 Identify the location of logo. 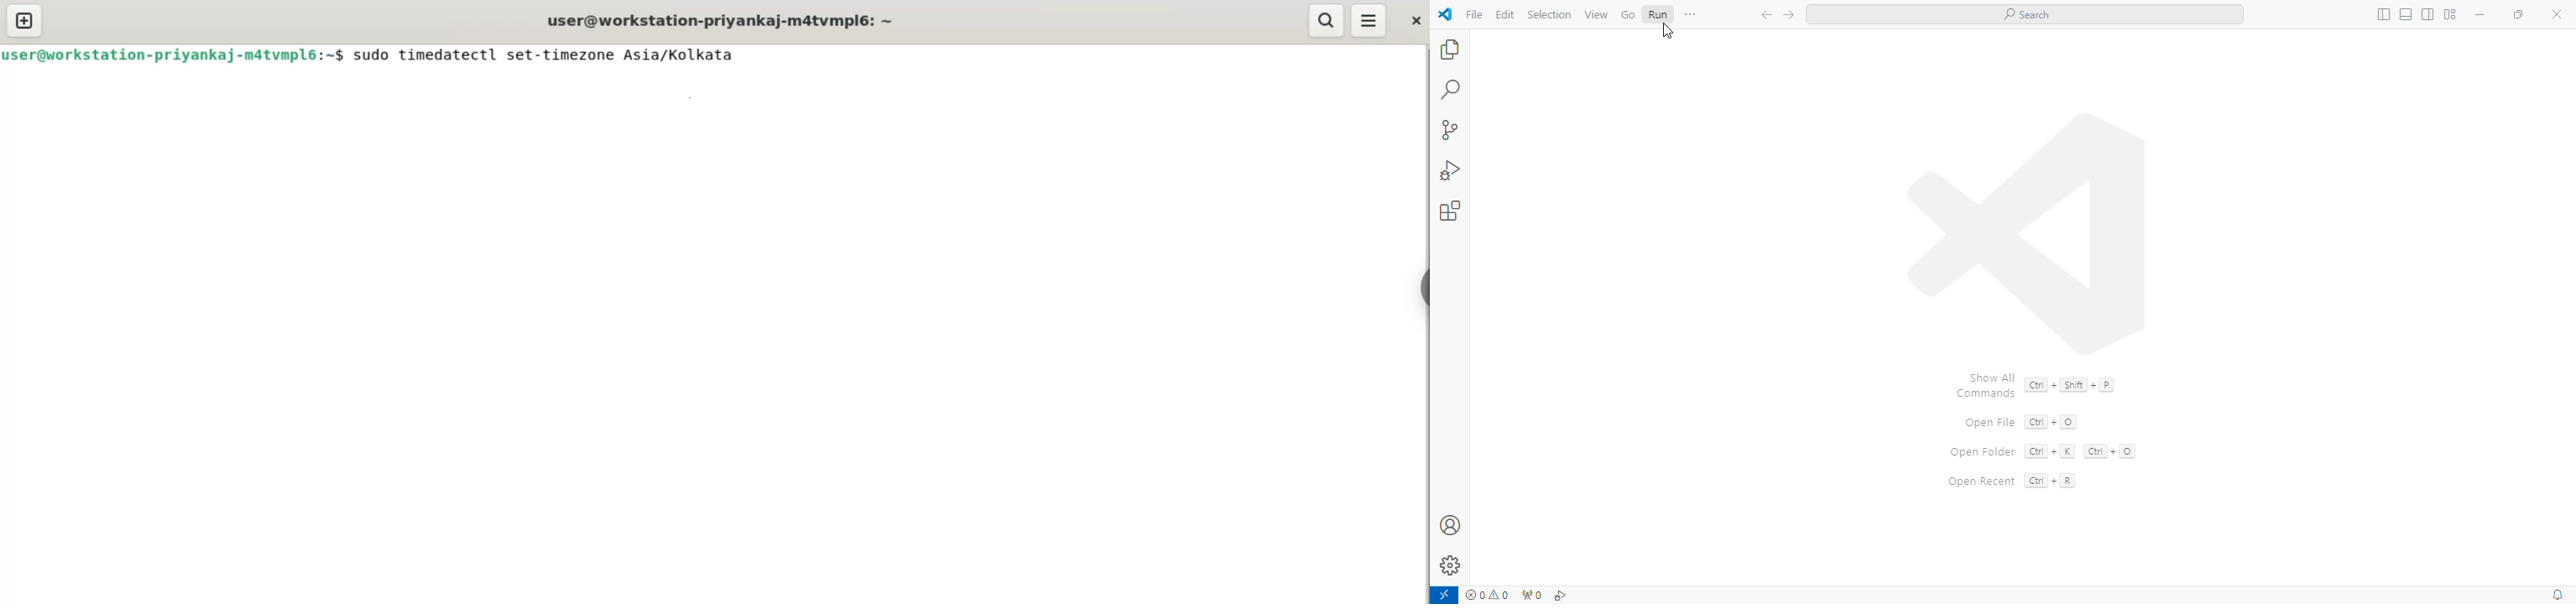
(1446, 14).